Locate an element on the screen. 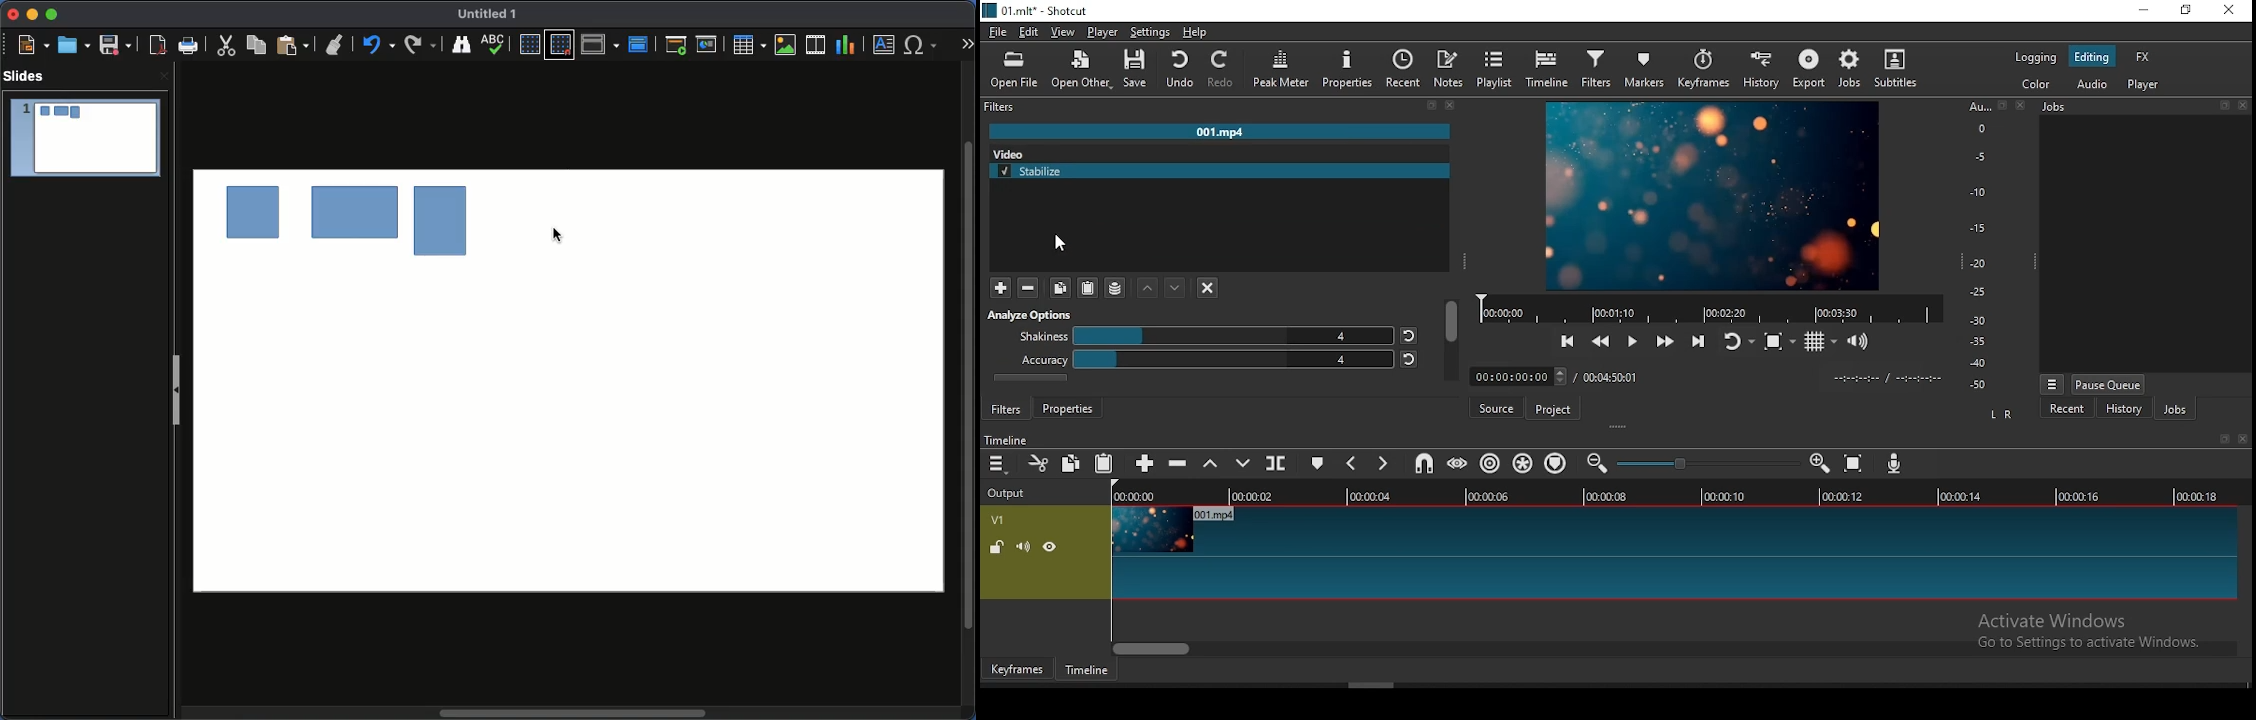 This screenshot has height=728, width=2268. next is located at coordinates (1699, 350).